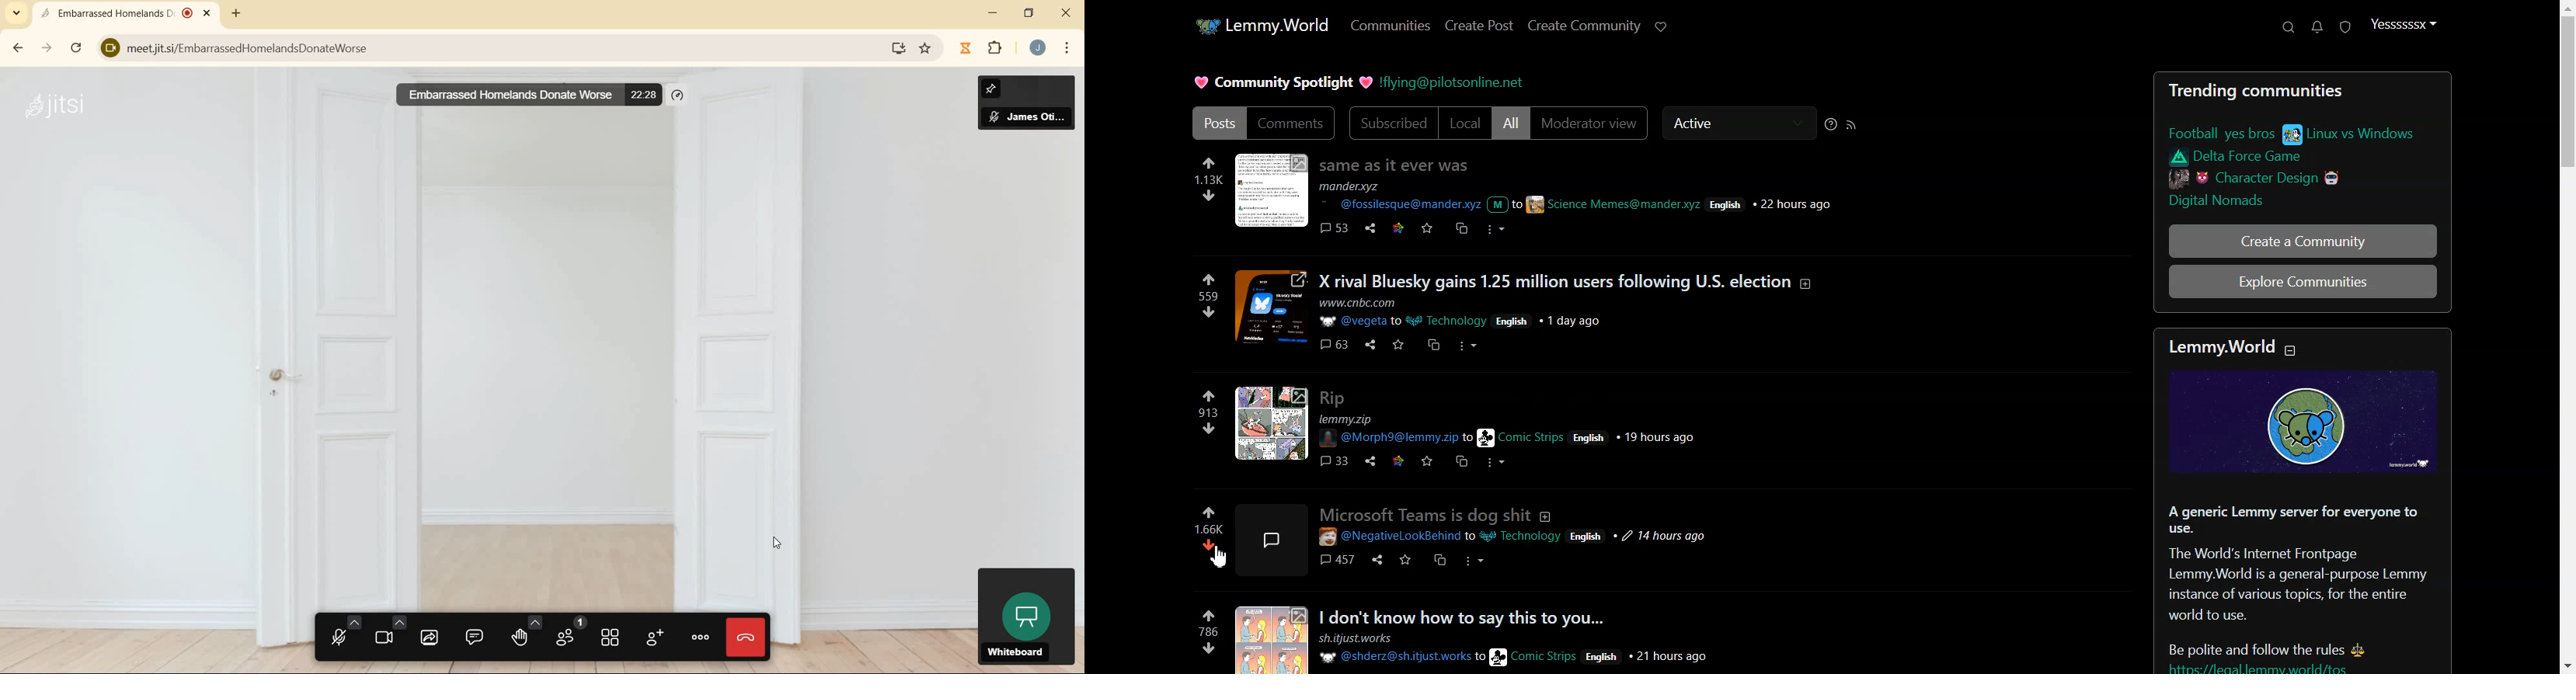 The image size is (2576, 700). Describe the element at coordinates (1434, 345) in the screenshot. I see `cs` at that location.